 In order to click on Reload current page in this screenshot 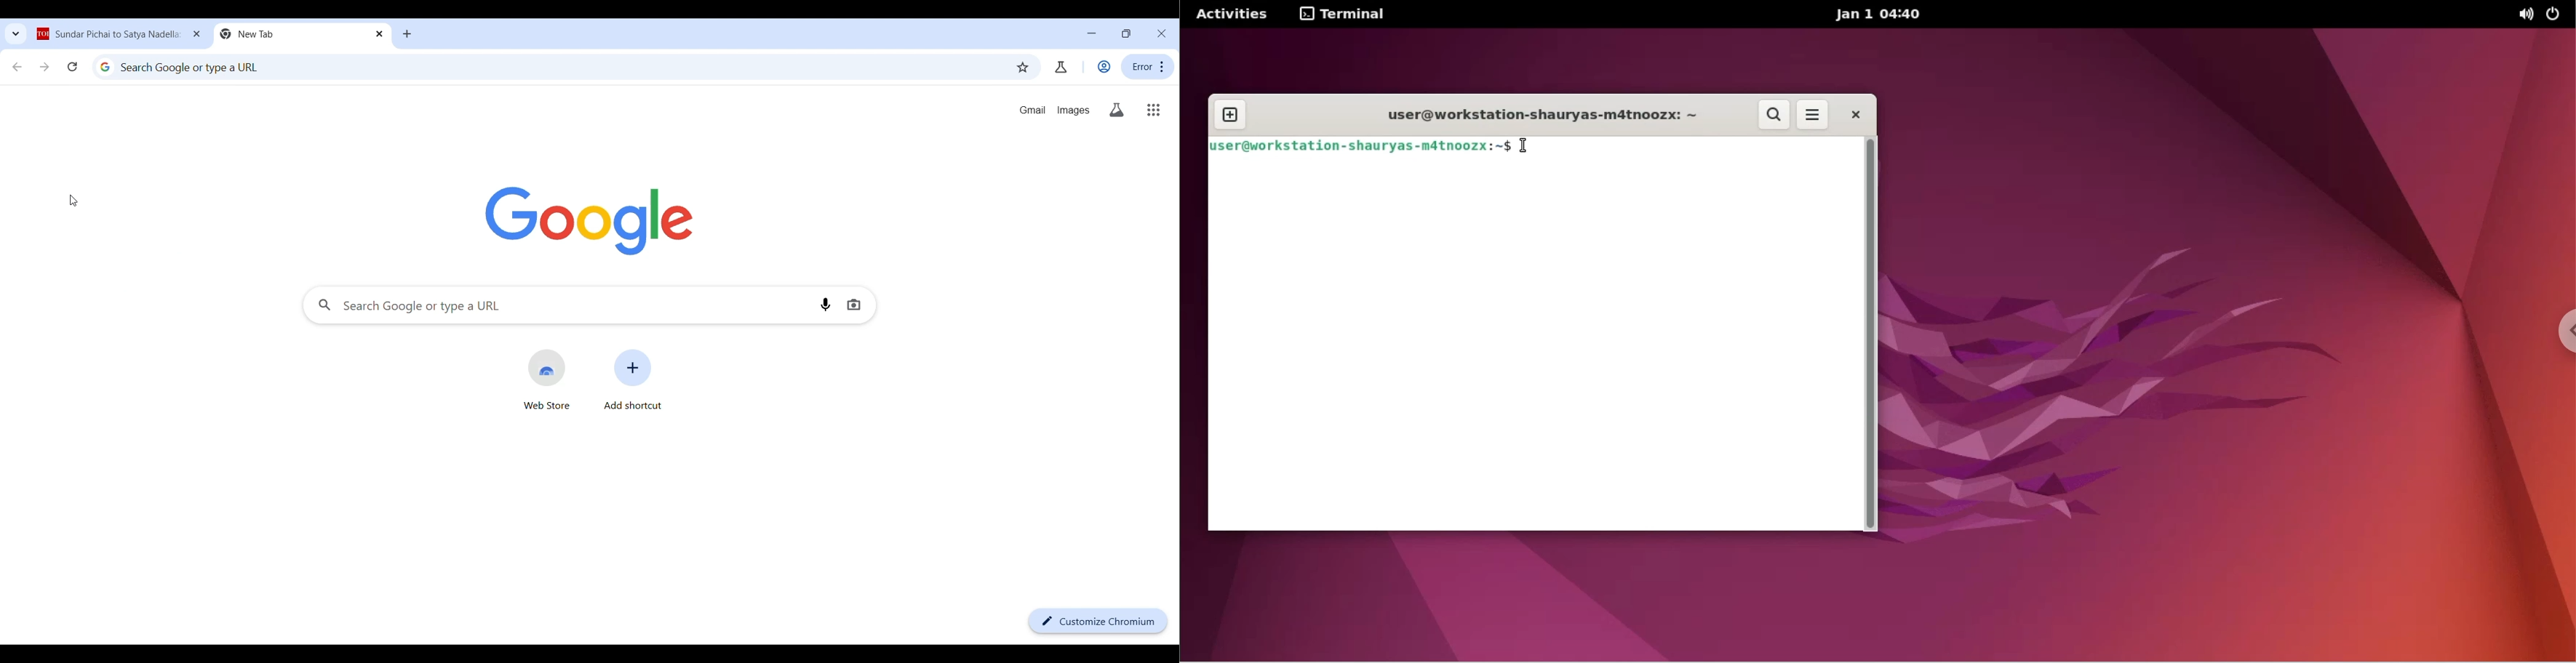, I will do `click(72, 67)`.